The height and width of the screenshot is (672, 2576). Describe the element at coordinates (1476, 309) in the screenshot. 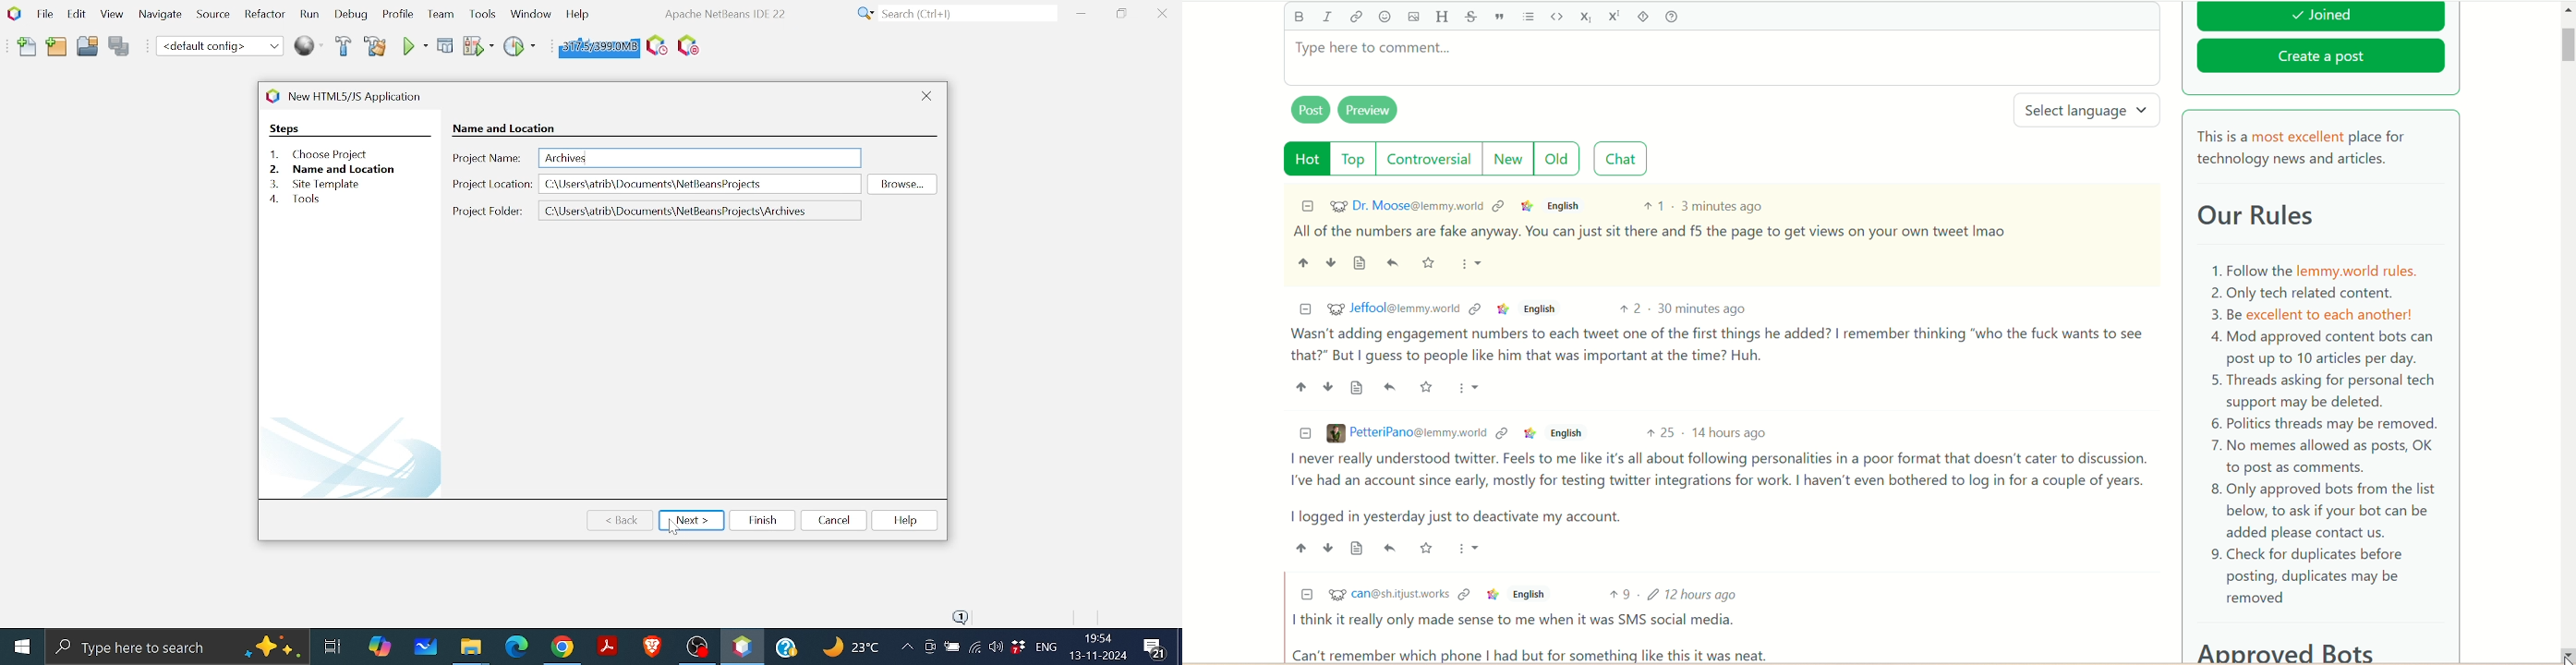

I see `Link` at that location.